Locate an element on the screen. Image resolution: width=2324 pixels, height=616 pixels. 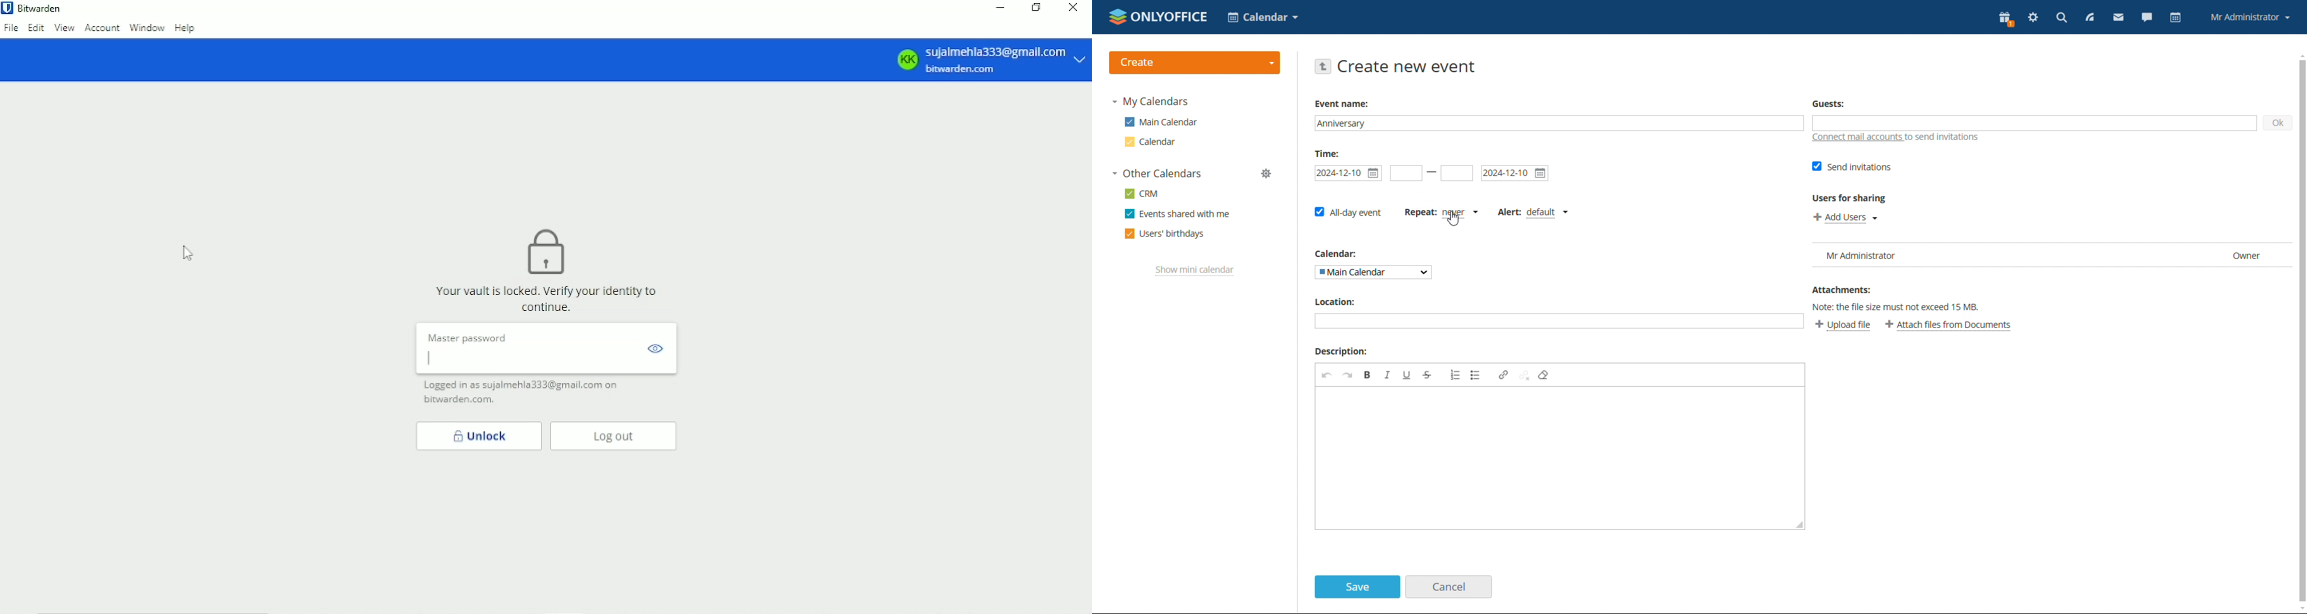
calendar is located at coordinates (1150, 143).